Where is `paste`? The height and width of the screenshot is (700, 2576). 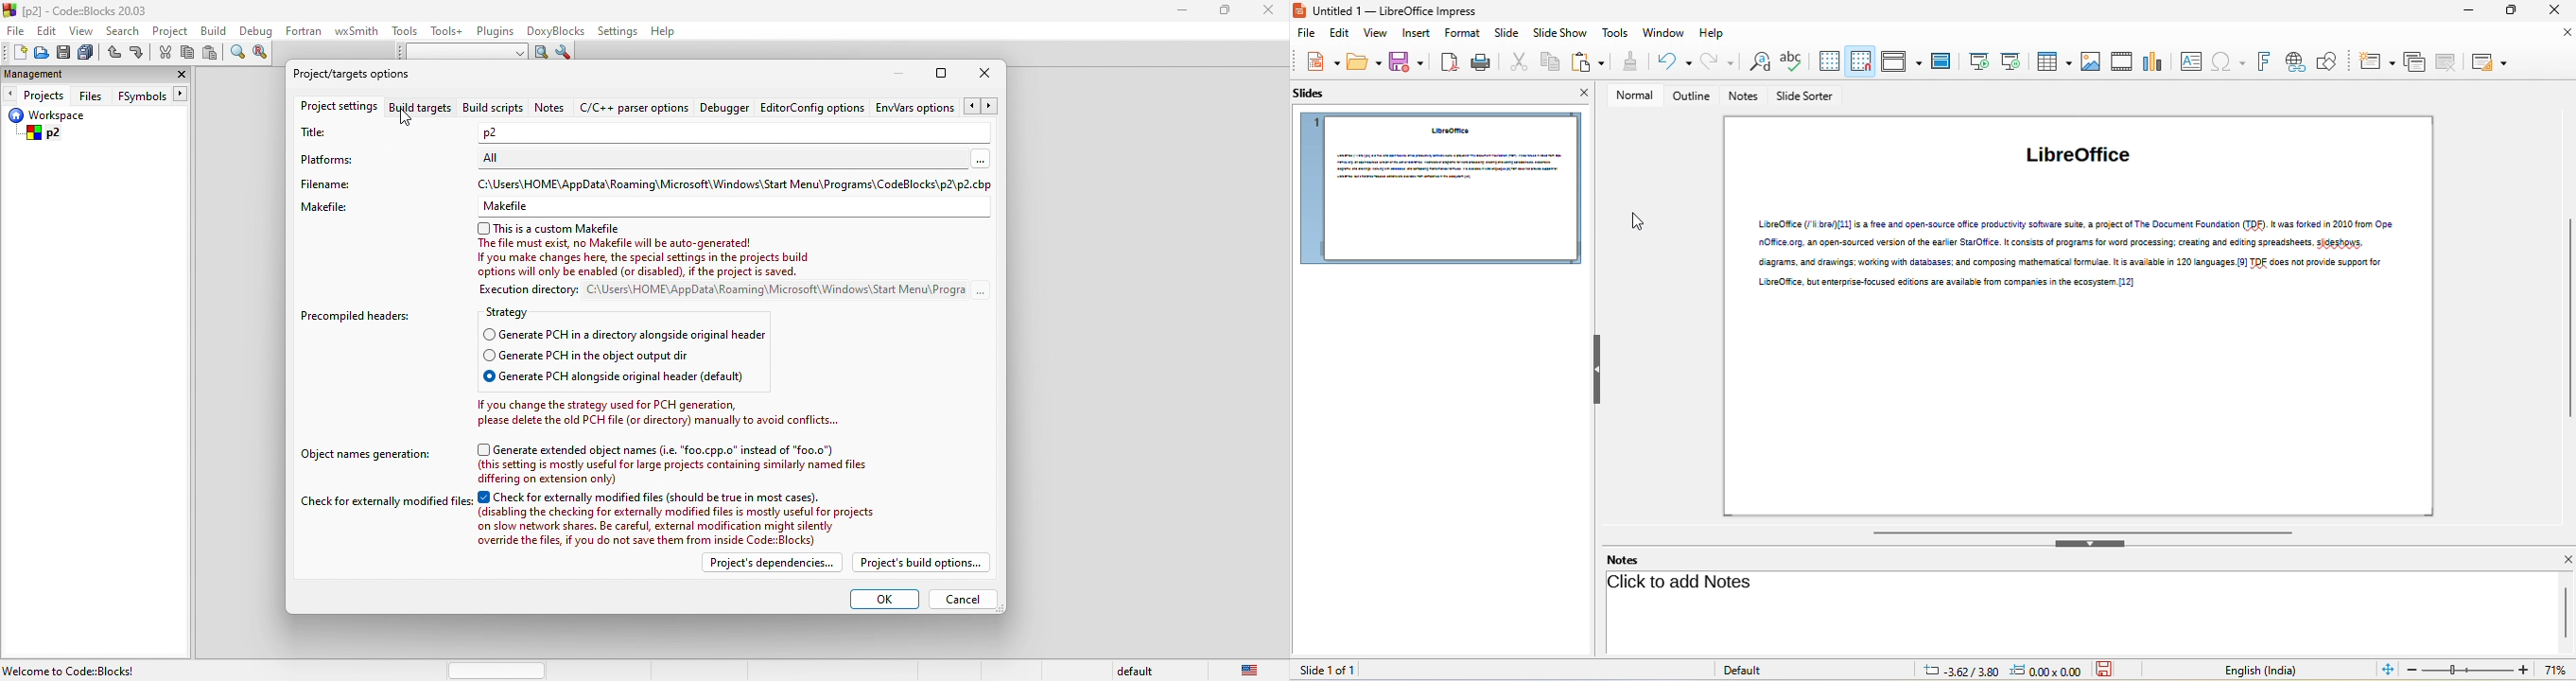
paste is located at coordinates (1586, 61).